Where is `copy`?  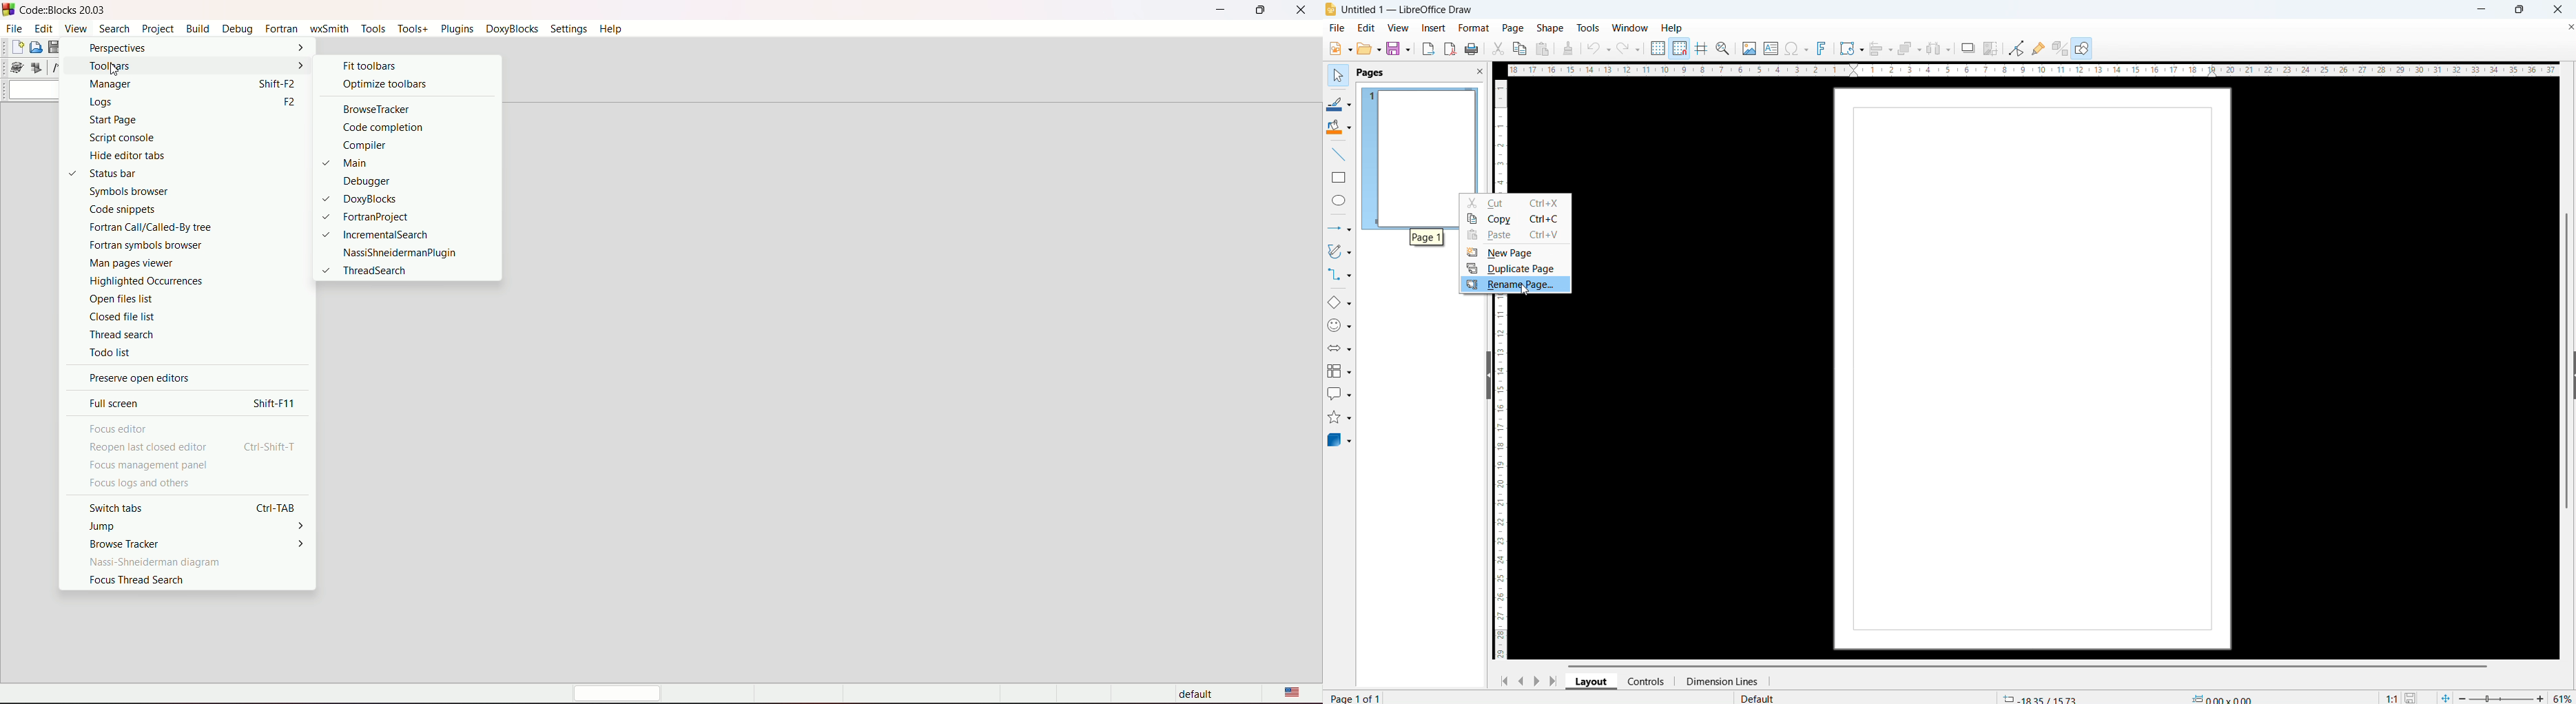
copy is located at coordinates (1519, 48).